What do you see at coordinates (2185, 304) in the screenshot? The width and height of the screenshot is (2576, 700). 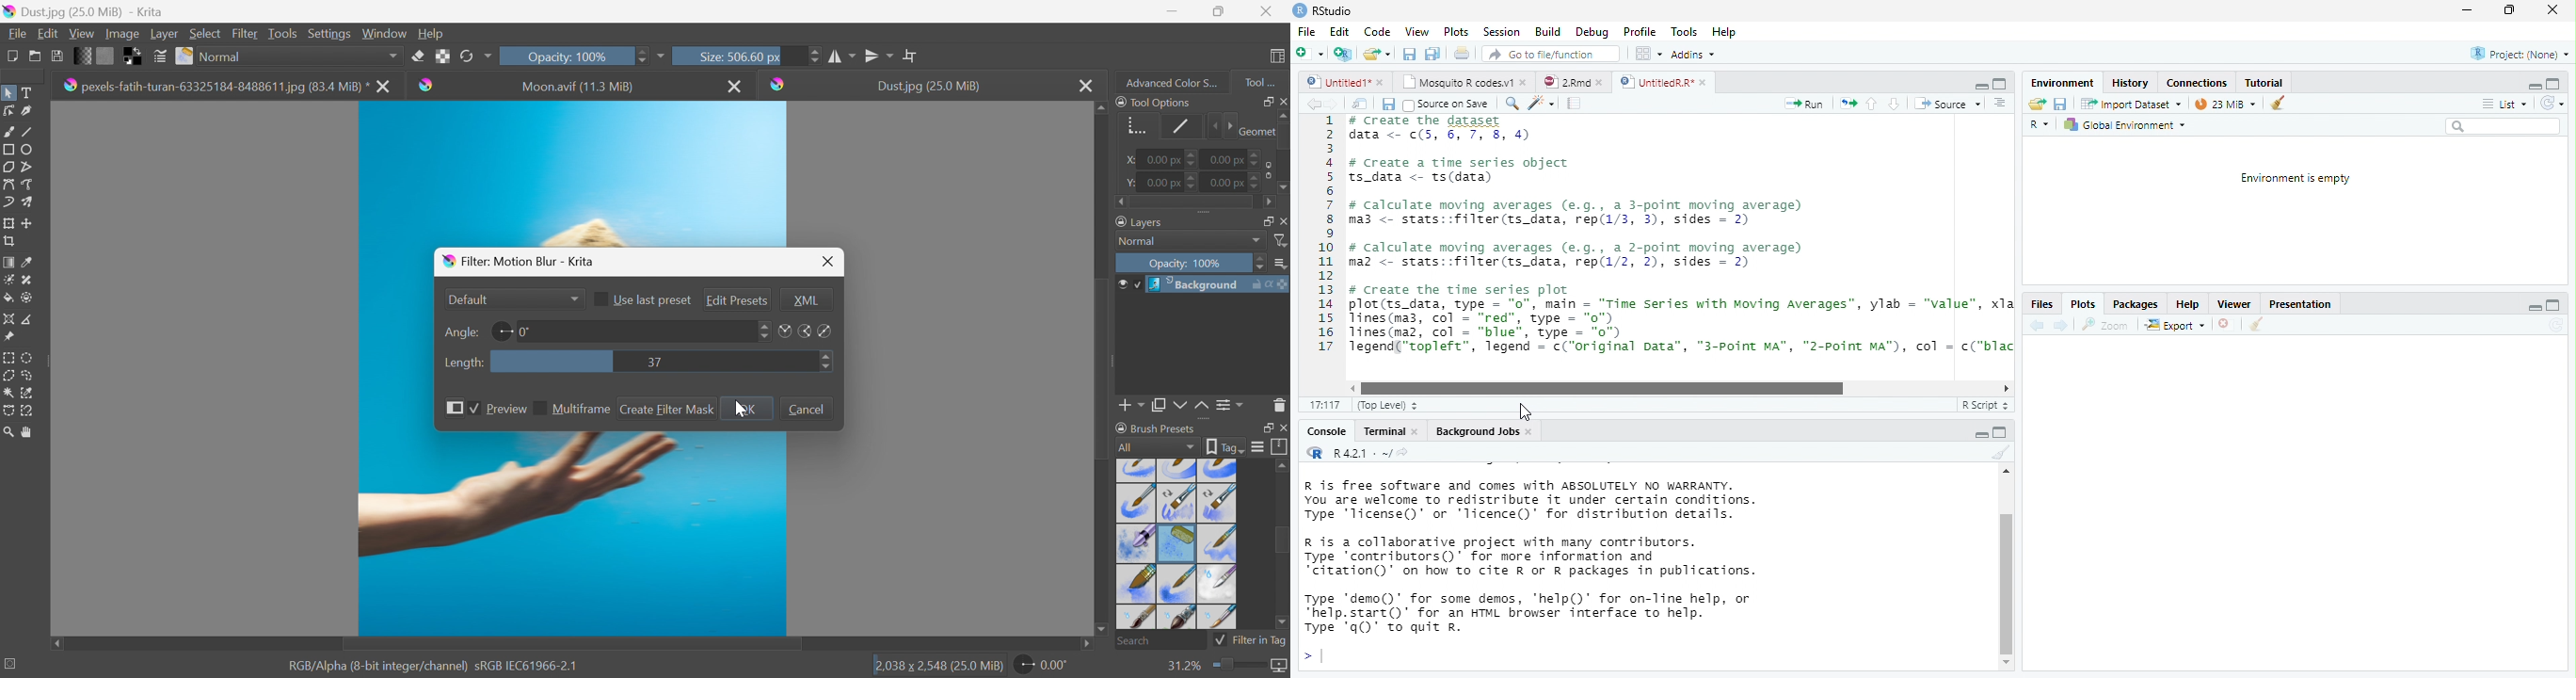 I see `Help` at bounding box center [2185, 304].